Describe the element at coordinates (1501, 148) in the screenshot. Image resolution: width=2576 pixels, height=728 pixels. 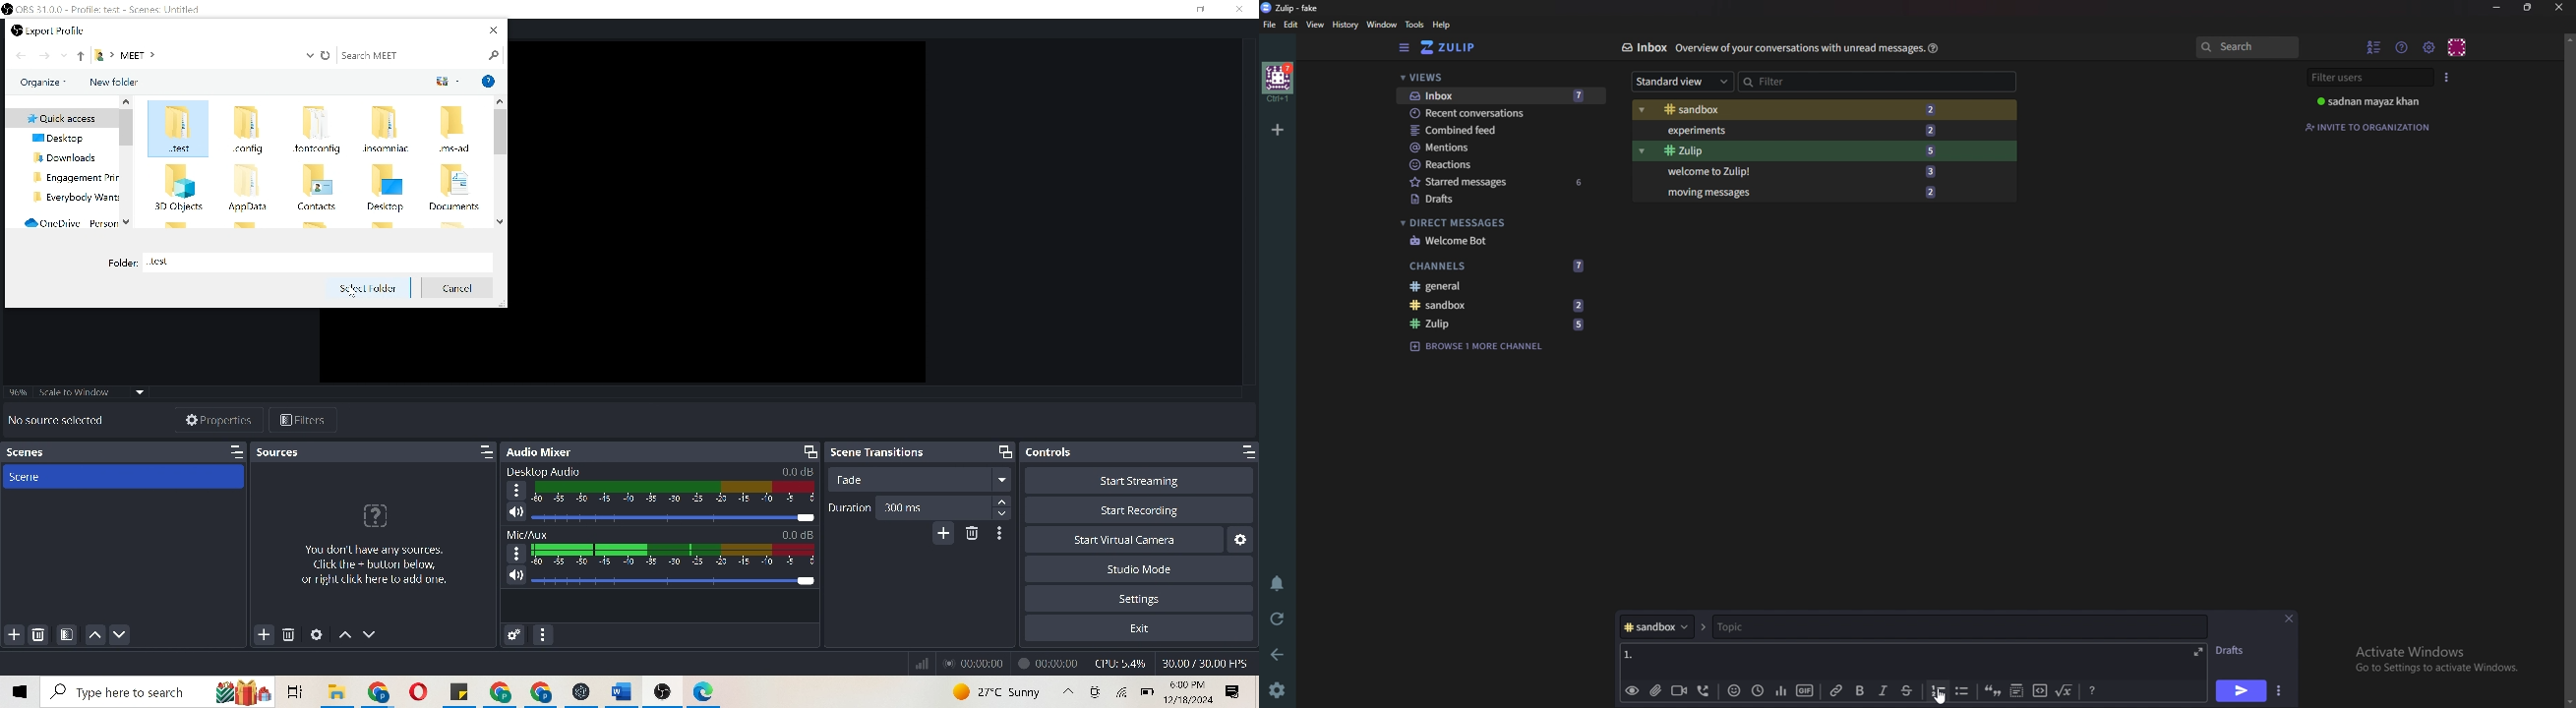
I see `mentions` at that location.